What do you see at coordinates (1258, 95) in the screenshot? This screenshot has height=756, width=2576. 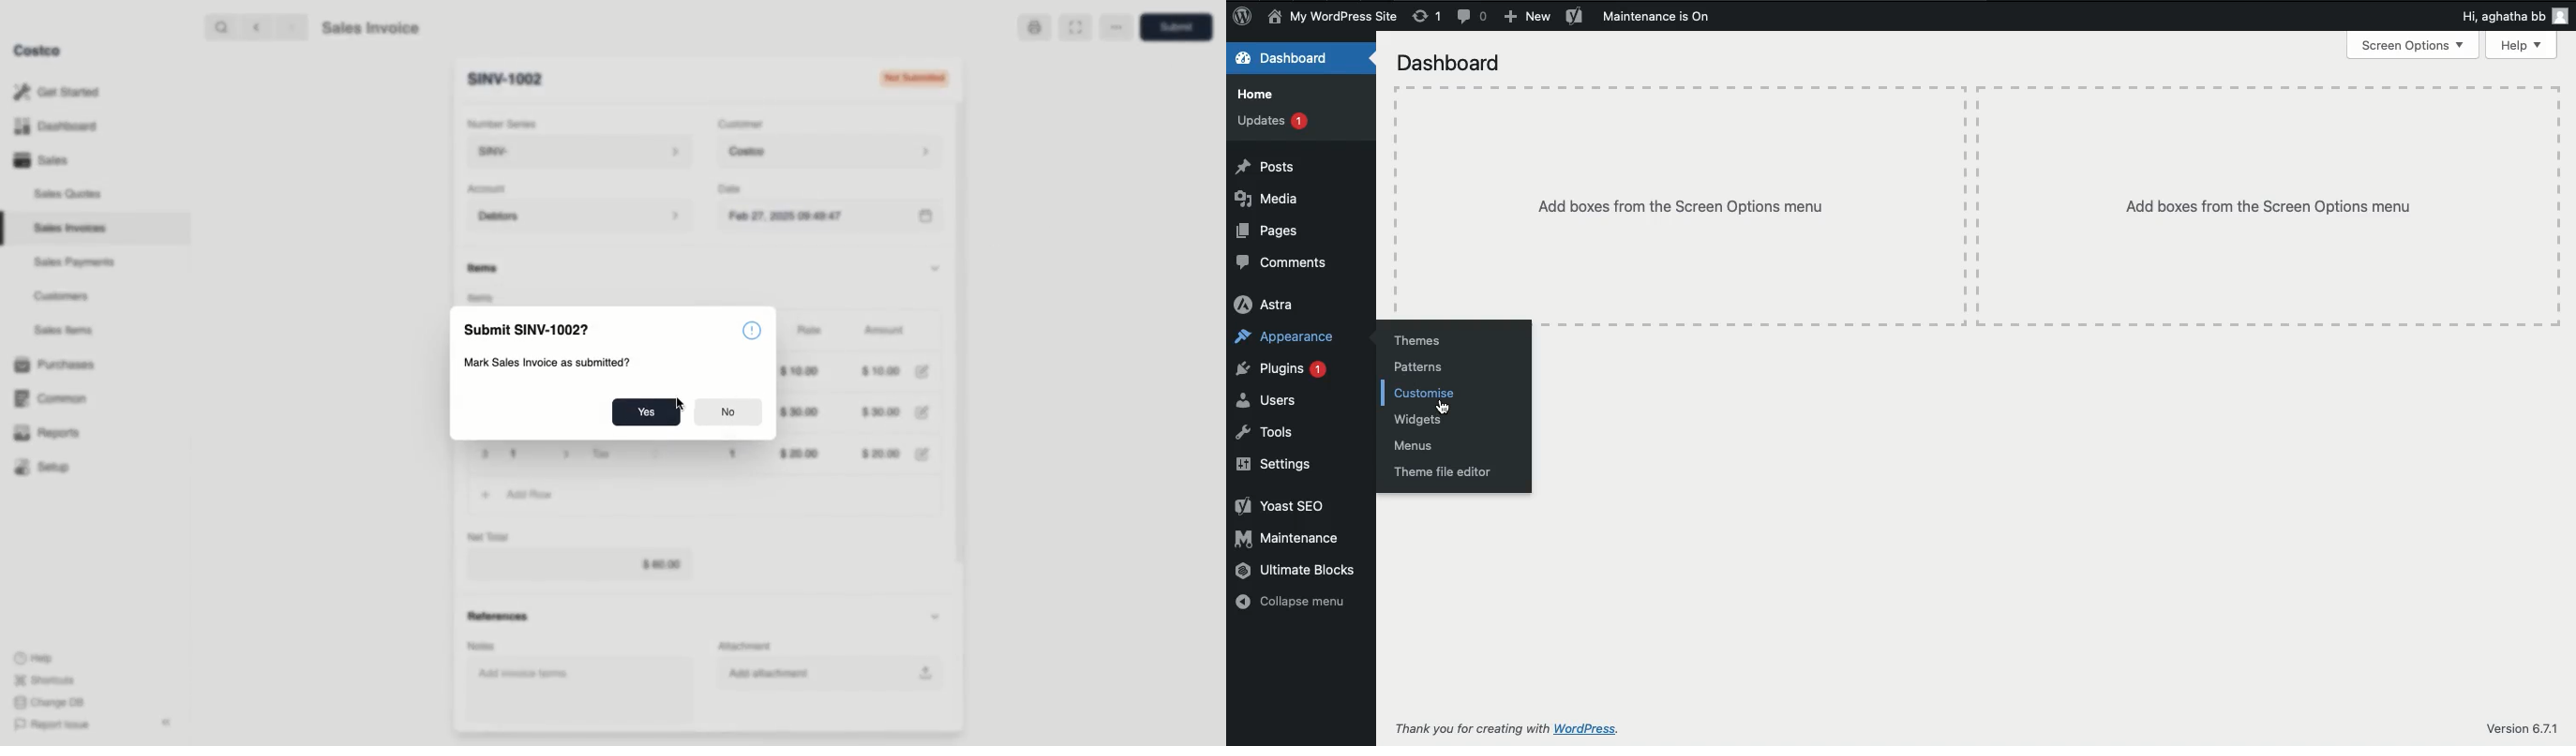 I see `Home` at bounding box center [1258, 95].